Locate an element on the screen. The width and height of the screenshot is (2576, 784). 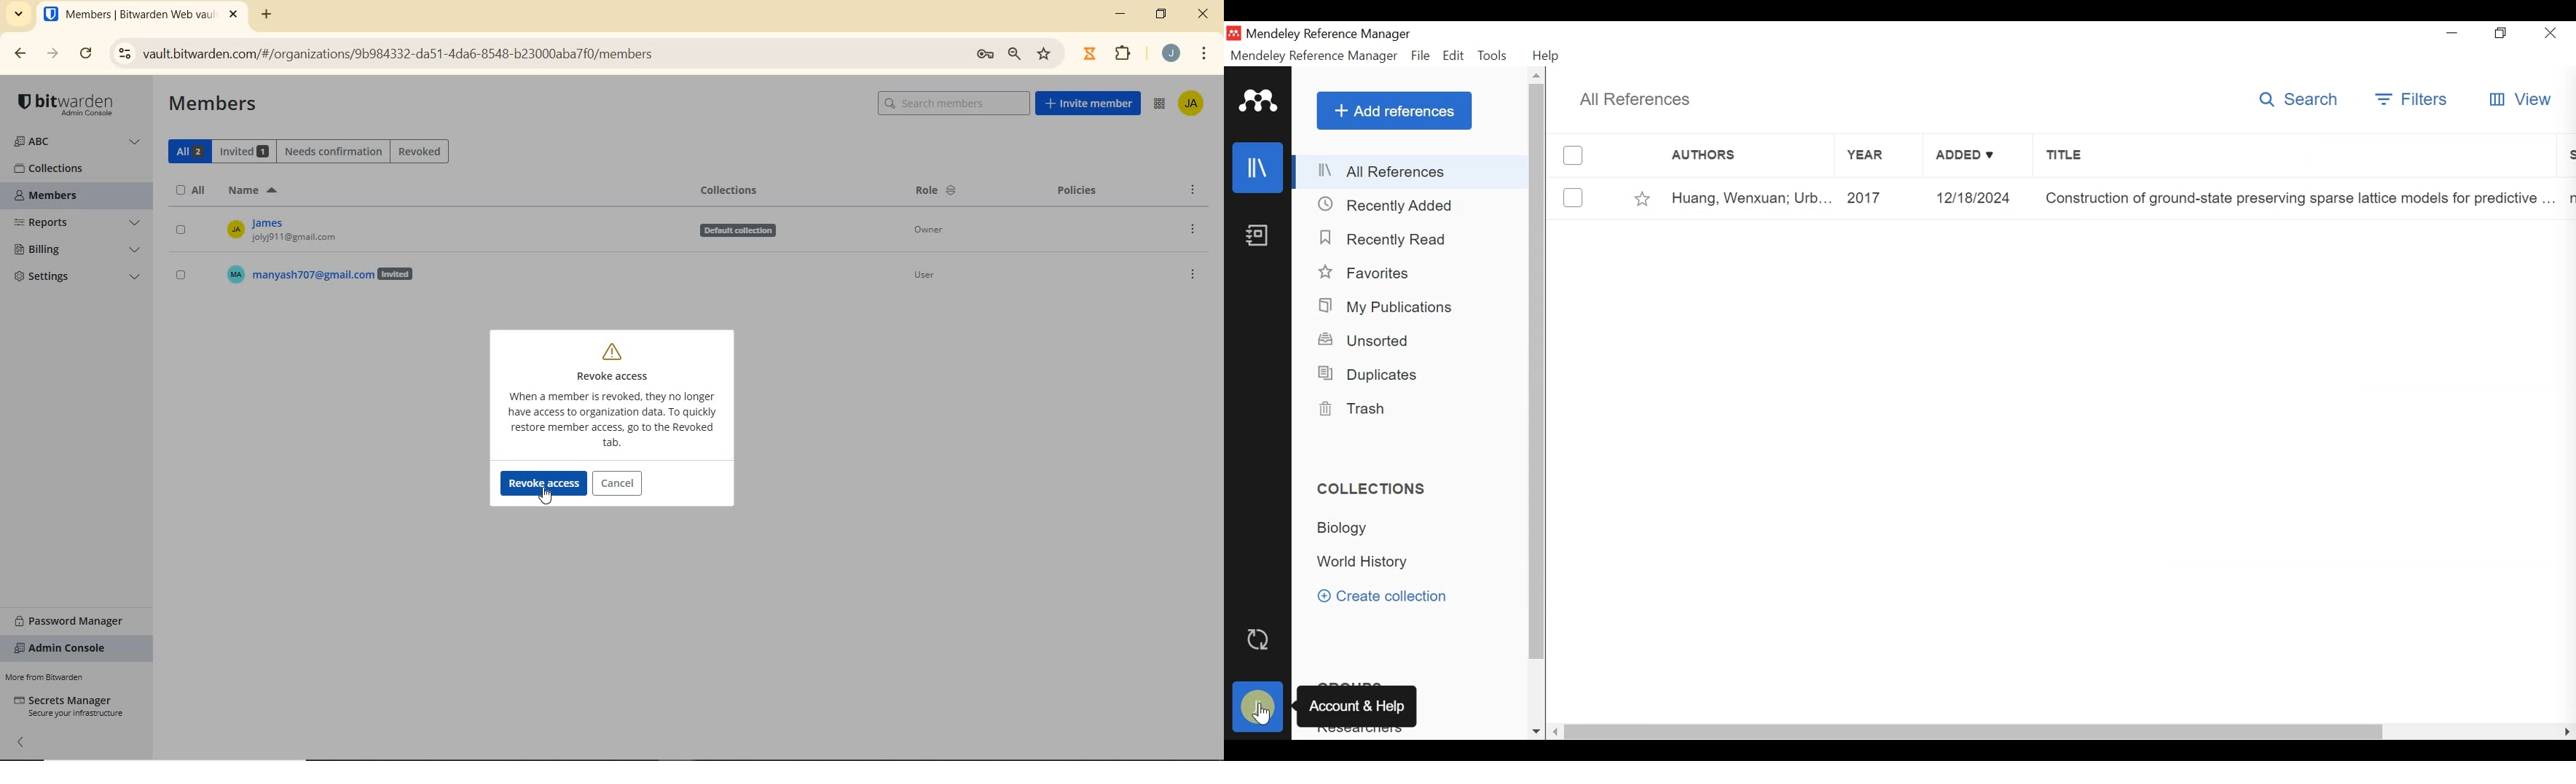
Vertical Scroll bar is located at coordinates (1538, 373).